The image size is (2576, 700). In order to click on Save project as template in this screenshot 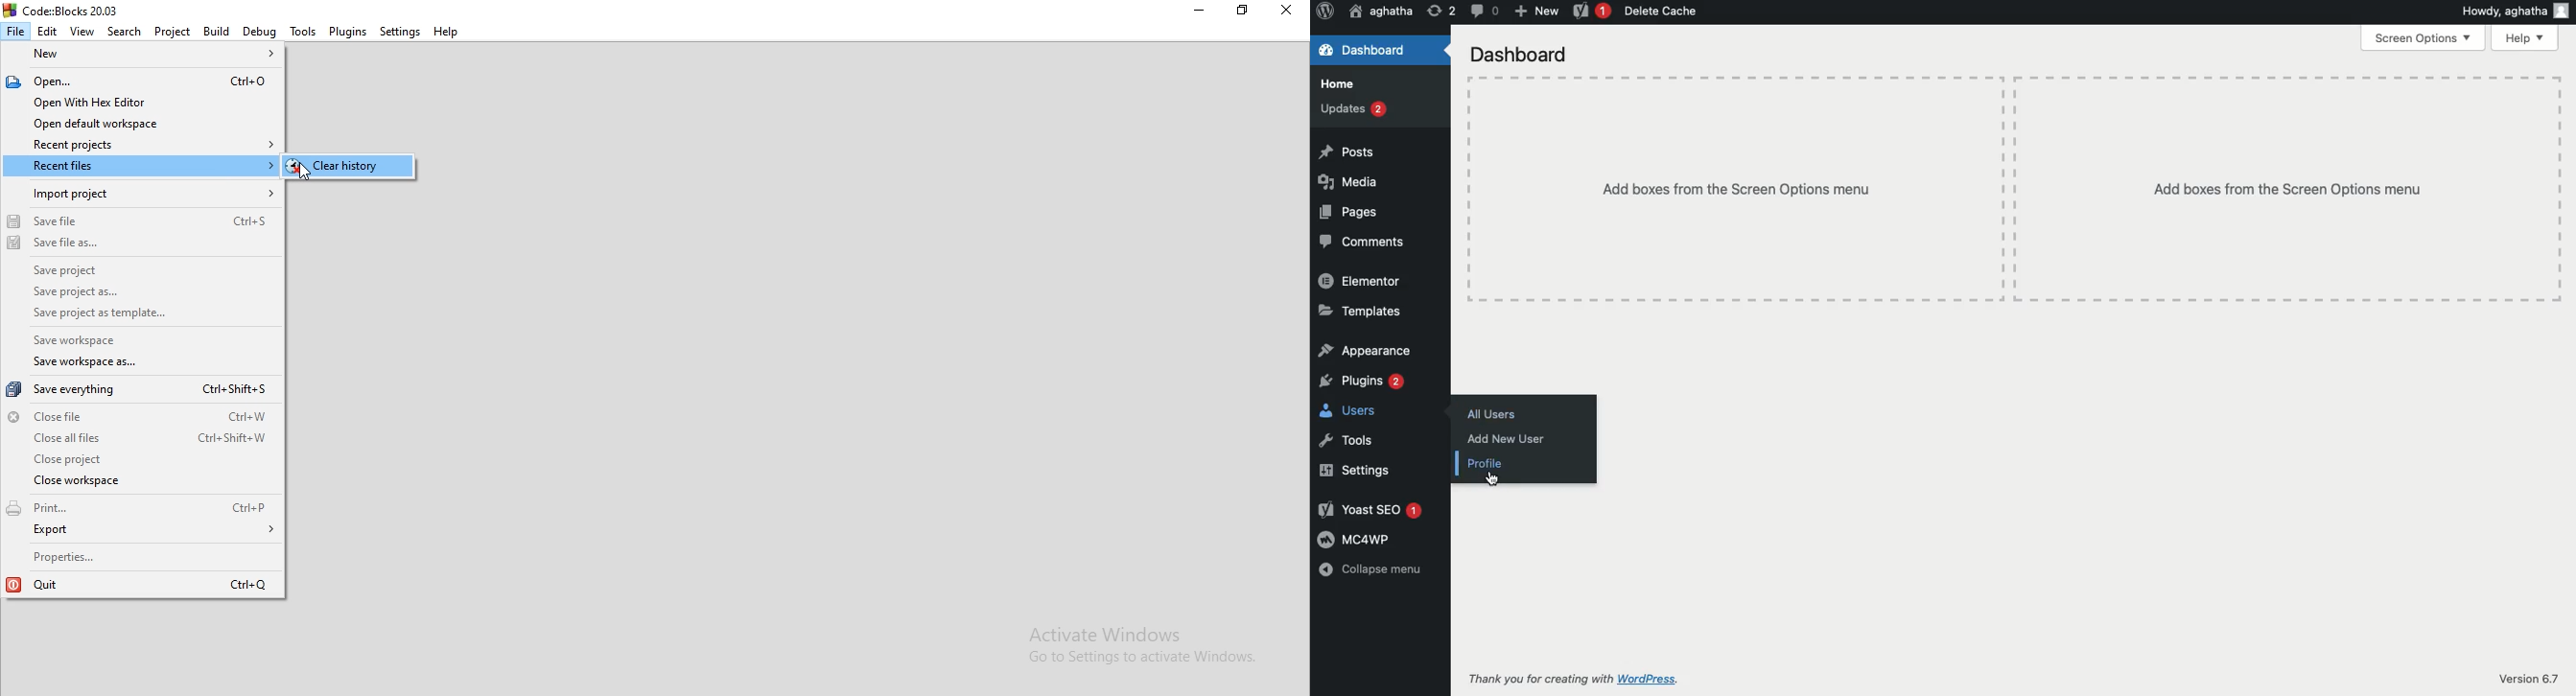, I will do `click(114, 315)`.